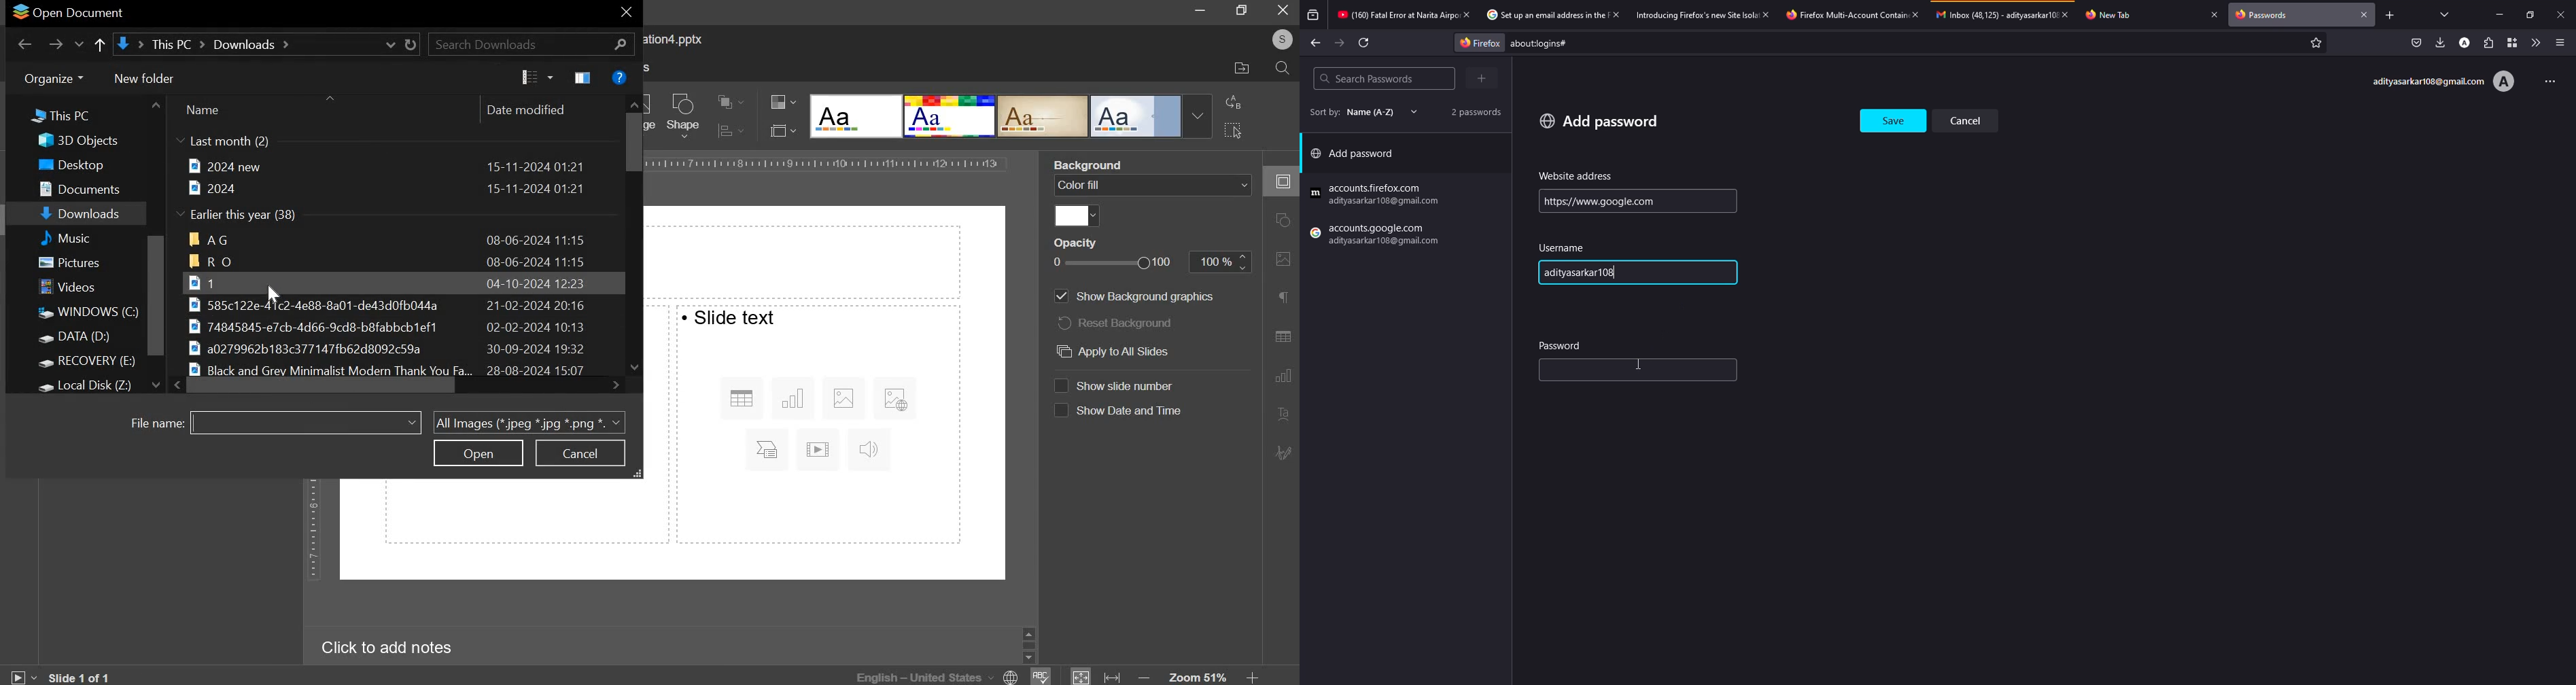 Image resolution: width=2576 pixels, height=700 pixels. I want to click on zoom 51%, so click(1198, 677).